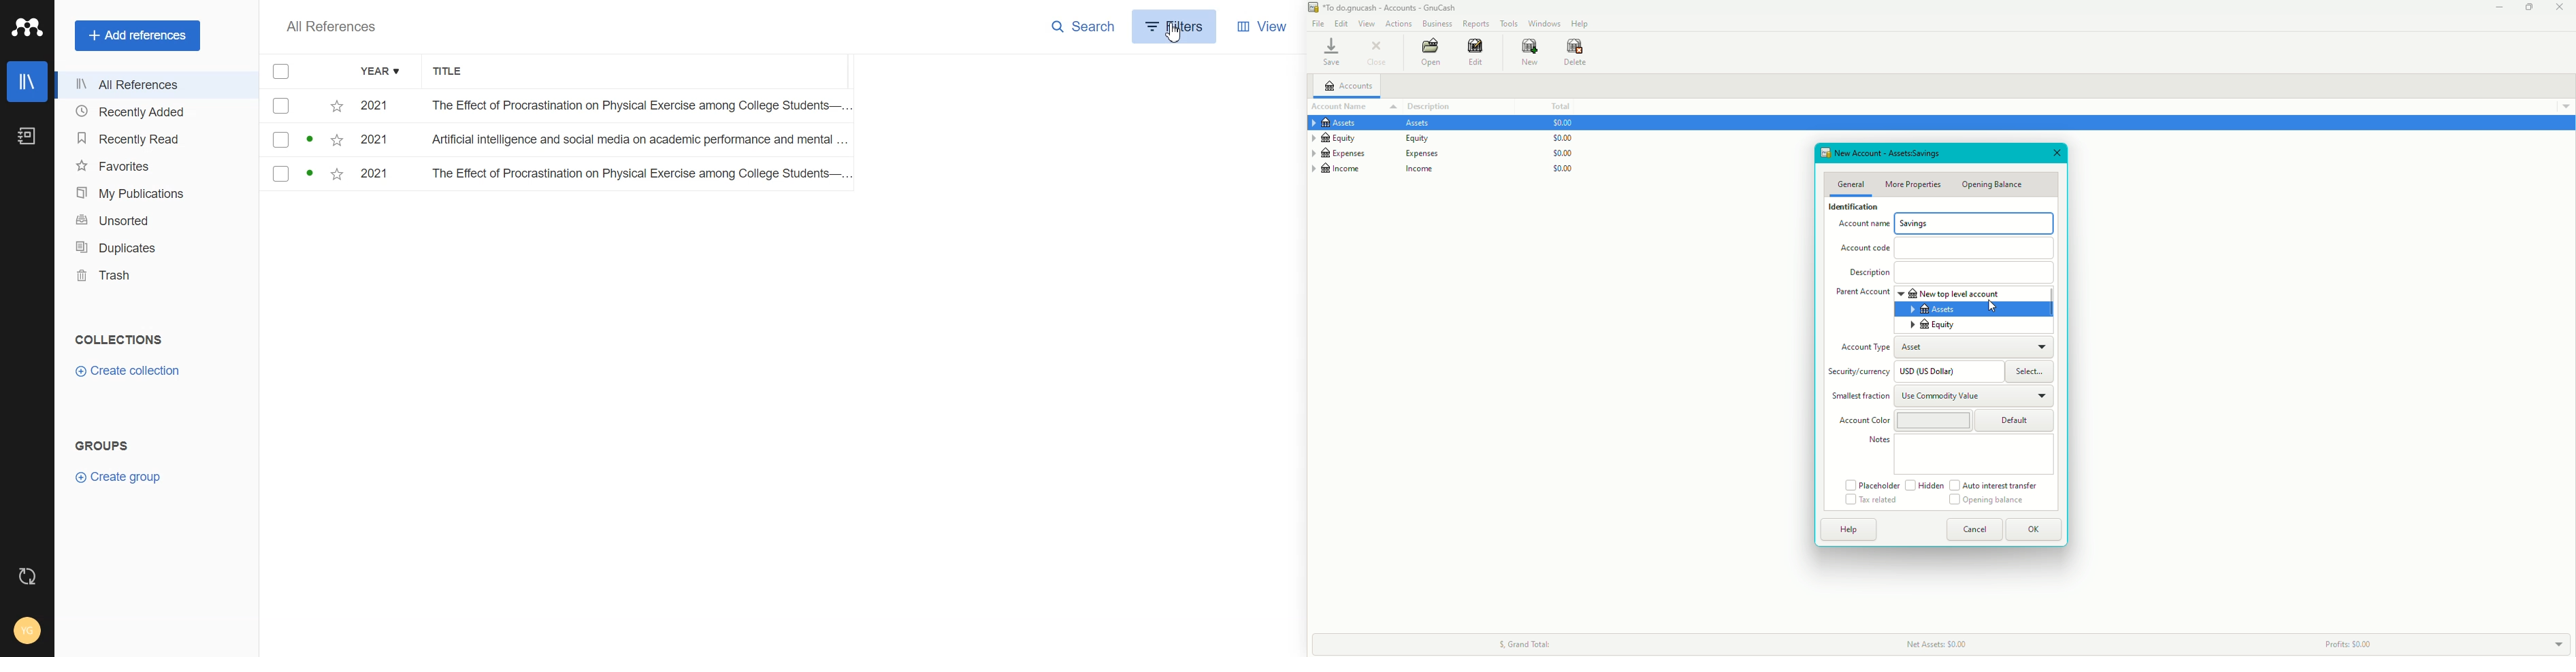  I want to click on Income, so click(1379, 170).